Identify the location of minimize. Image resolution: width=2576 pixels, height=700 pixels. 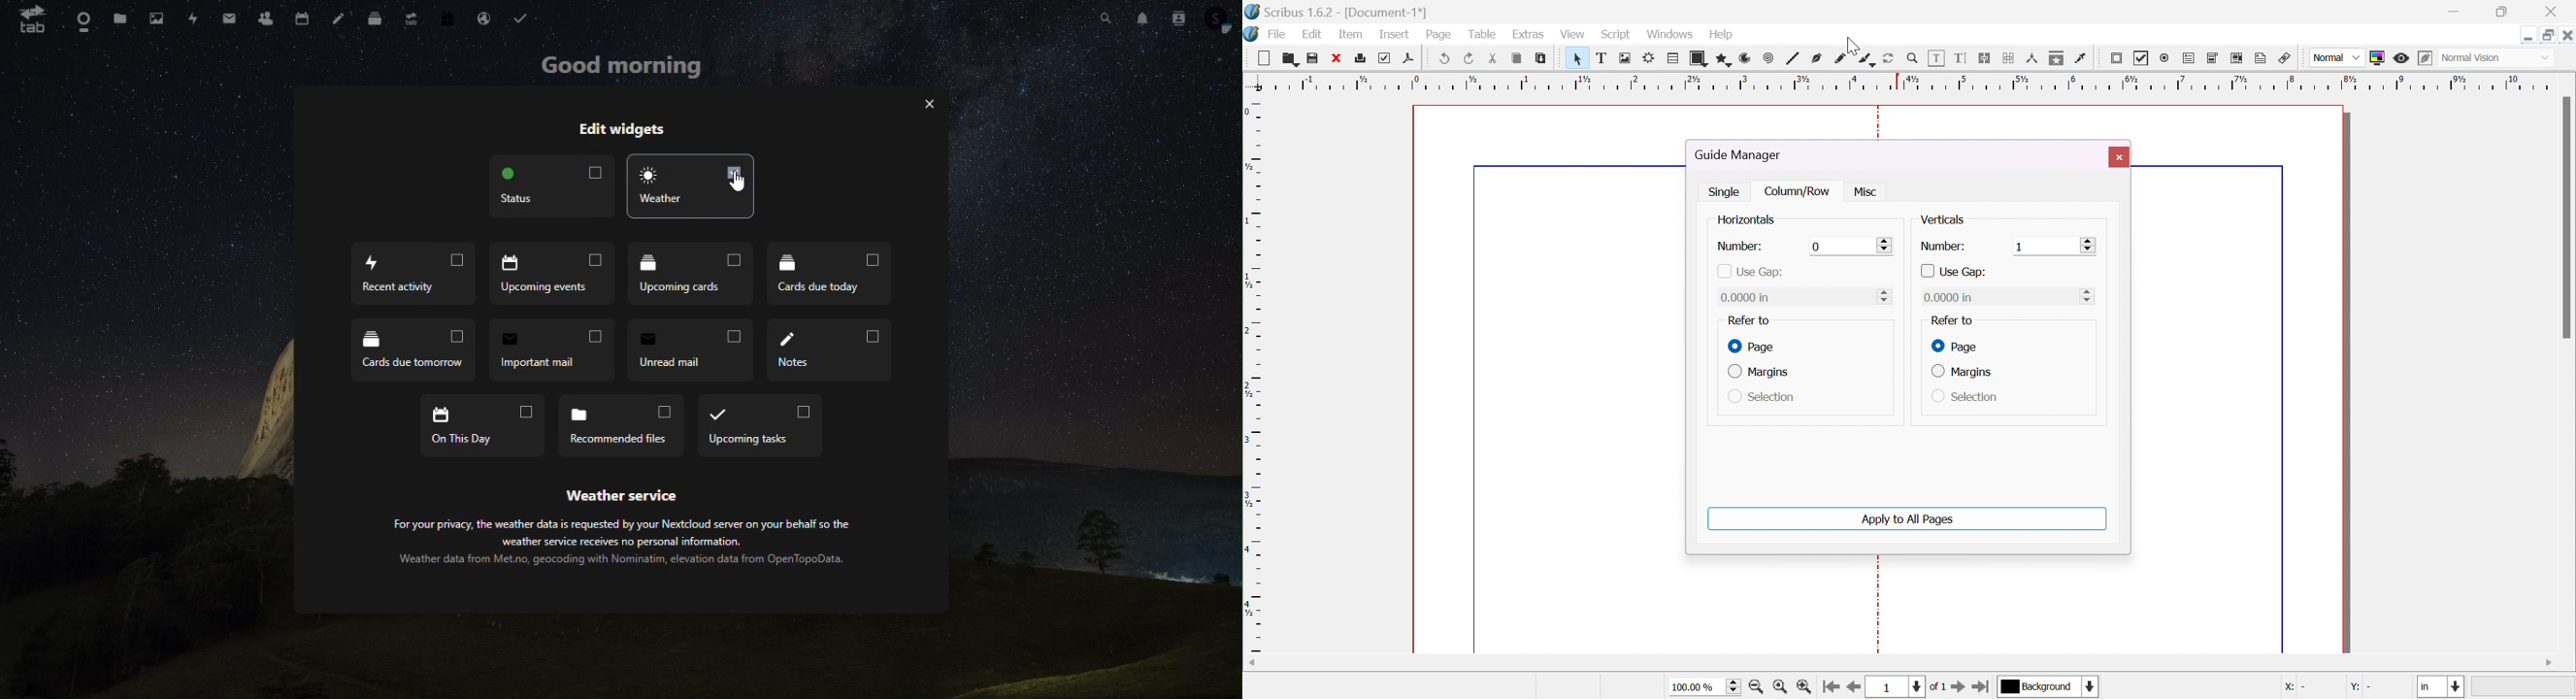
(2452, 12).